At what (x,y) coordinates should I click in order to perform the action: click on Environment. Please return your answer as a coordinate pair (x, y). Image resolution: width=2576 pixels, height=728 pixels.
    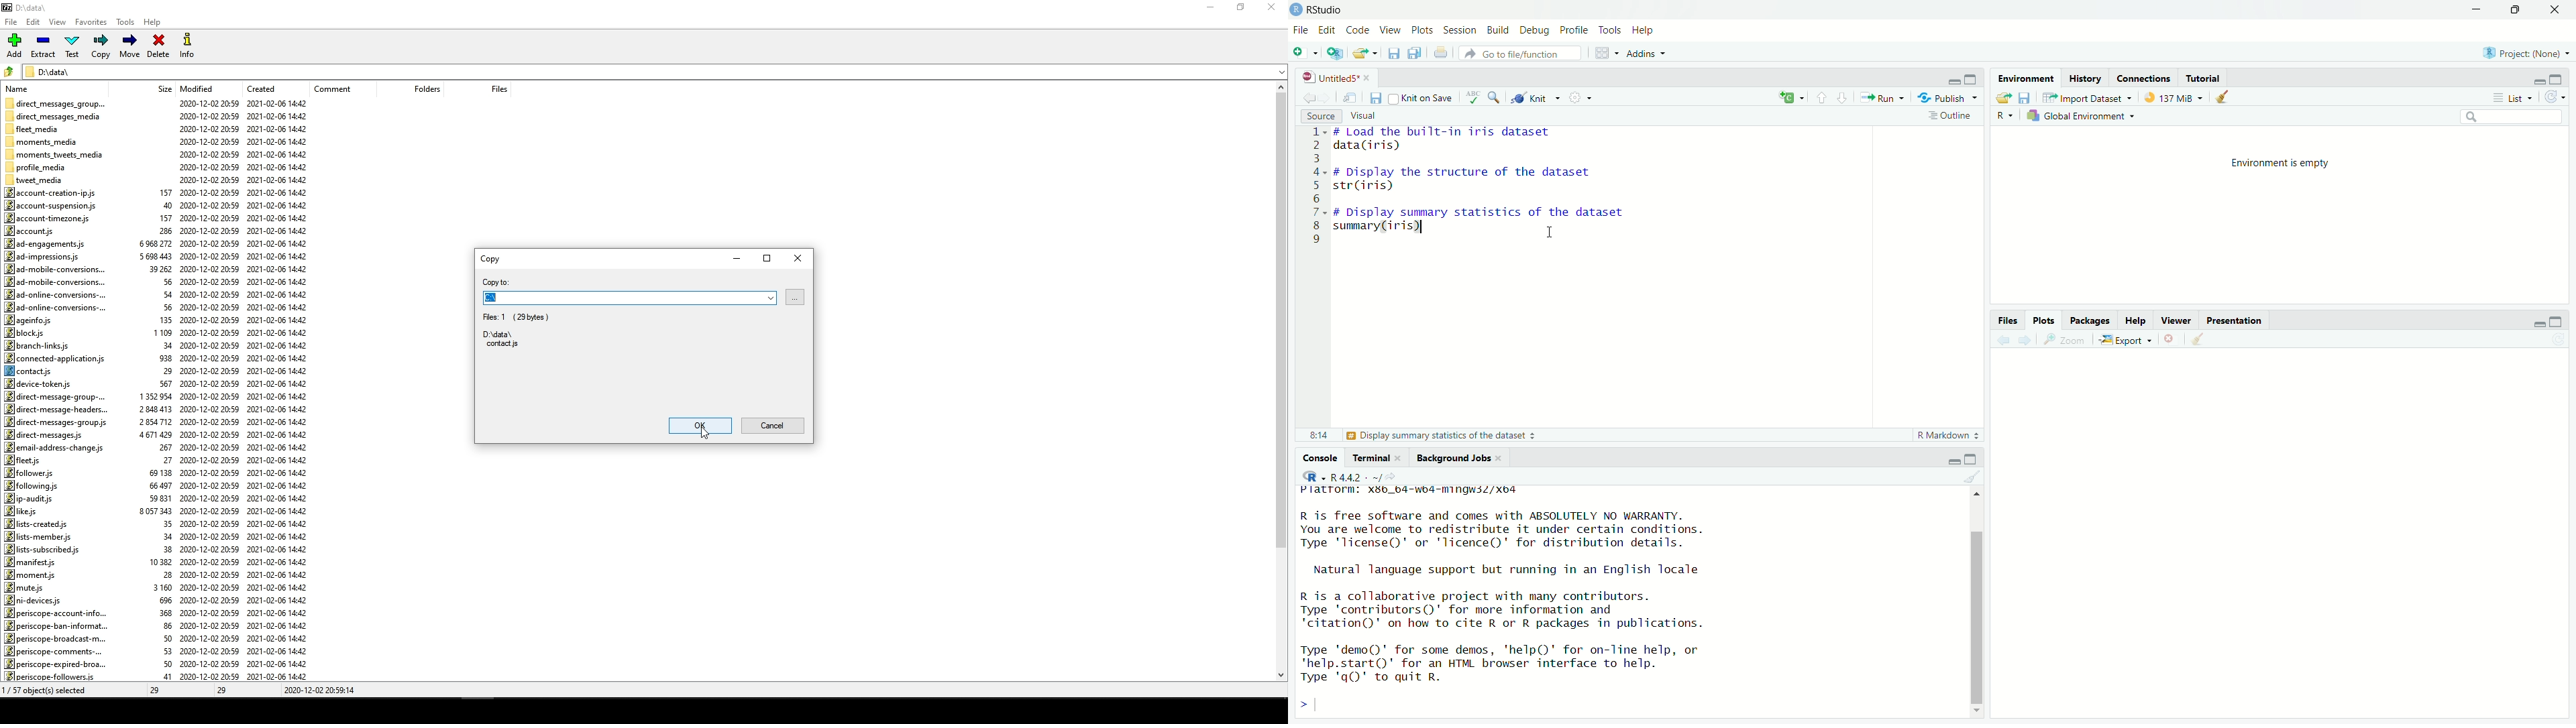
    Looking at the image, I should click on (2026, 79).